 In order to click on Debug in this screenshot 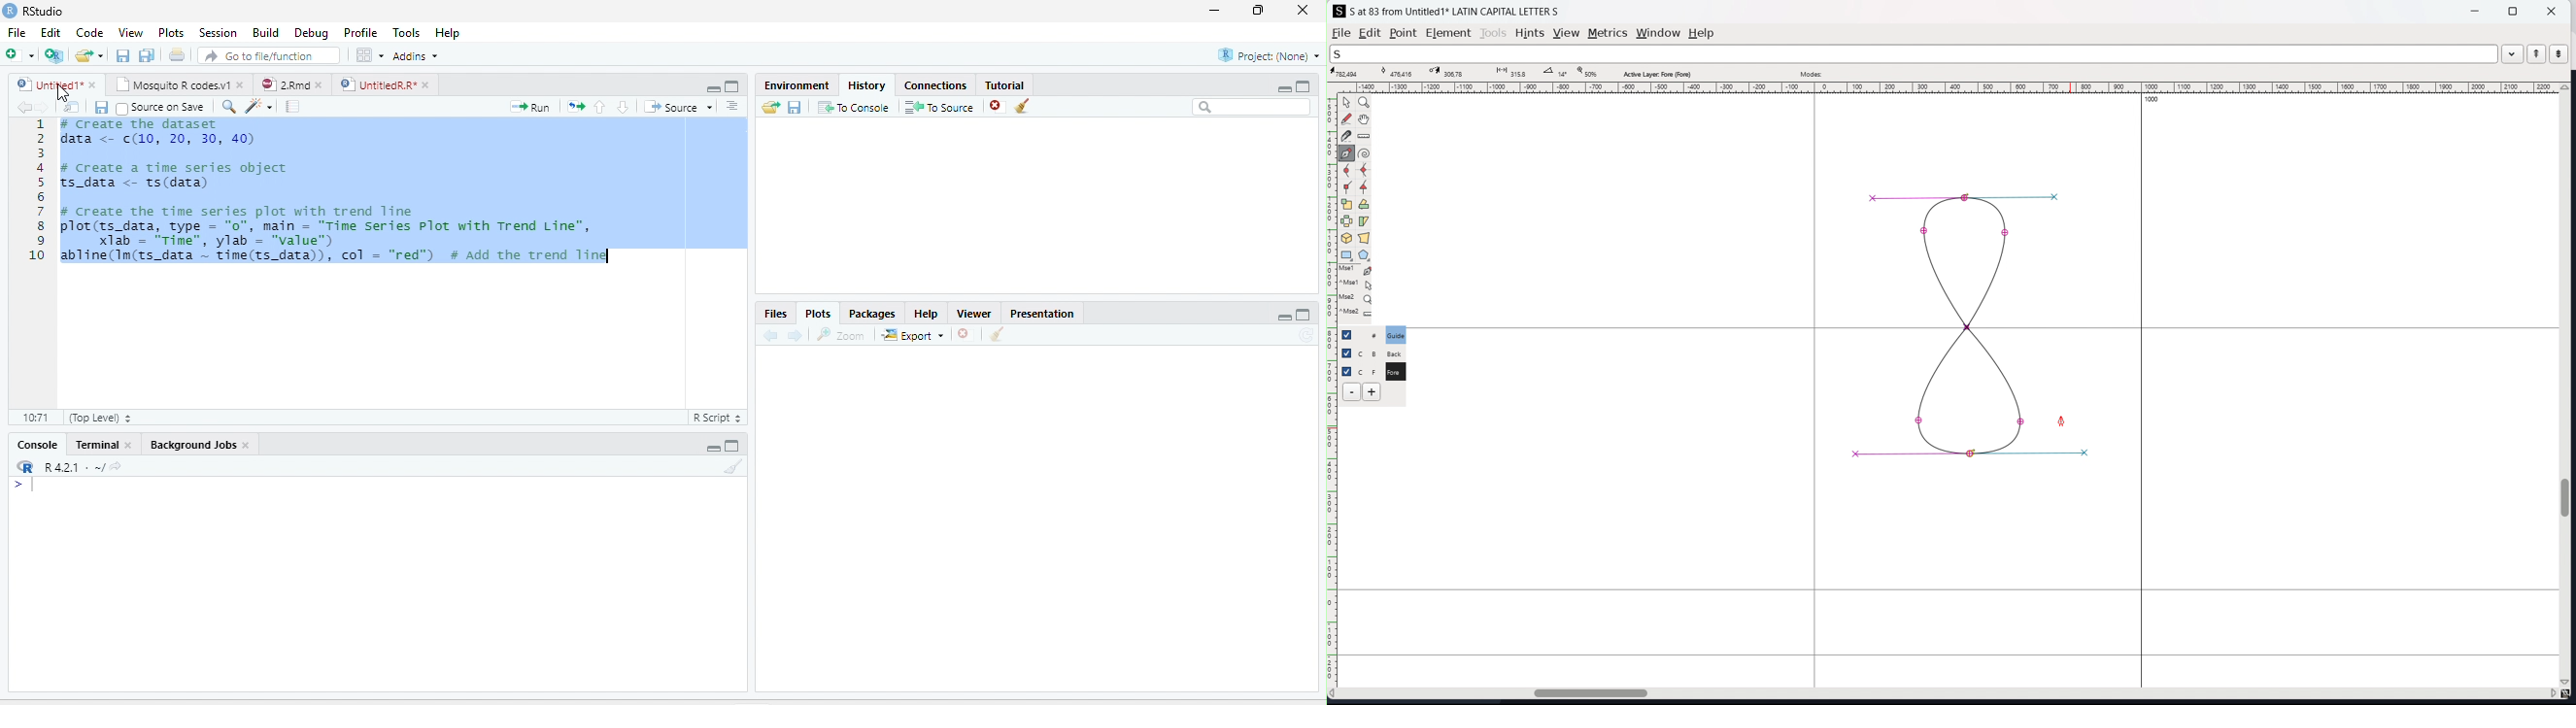, I will do `click(311, 33)`.